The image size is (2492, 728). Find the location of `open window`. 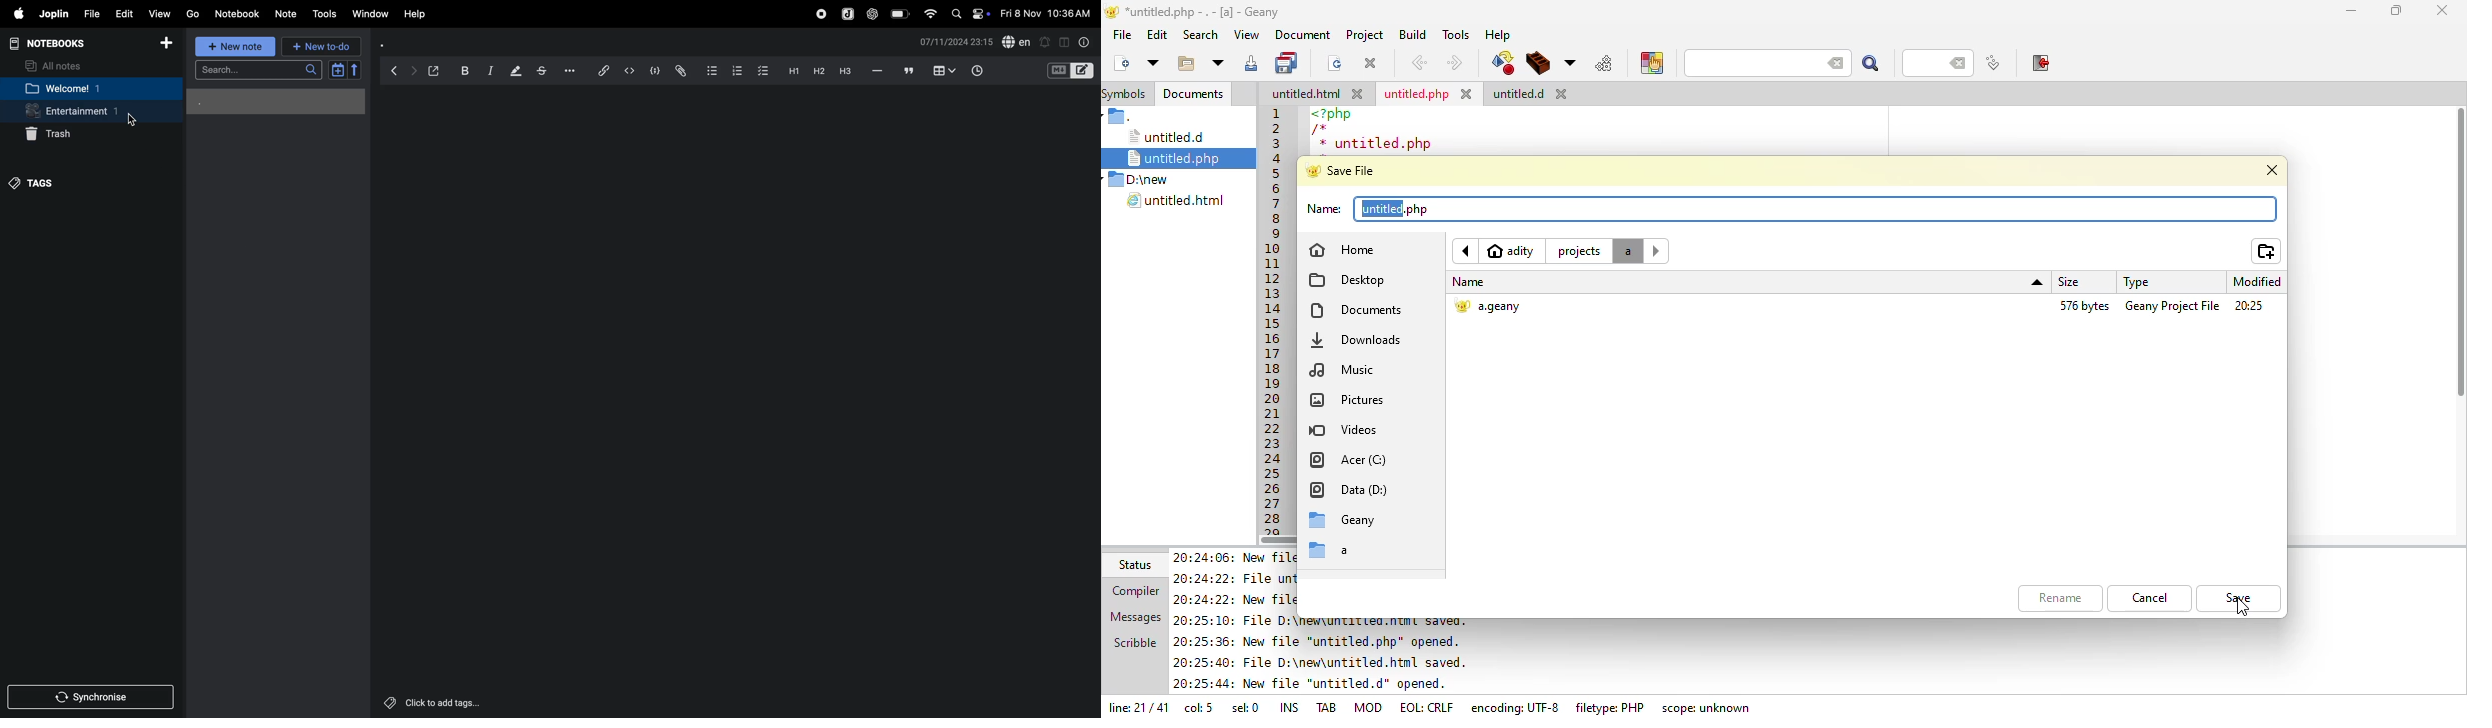

open window is located at coordinates (436, 71).